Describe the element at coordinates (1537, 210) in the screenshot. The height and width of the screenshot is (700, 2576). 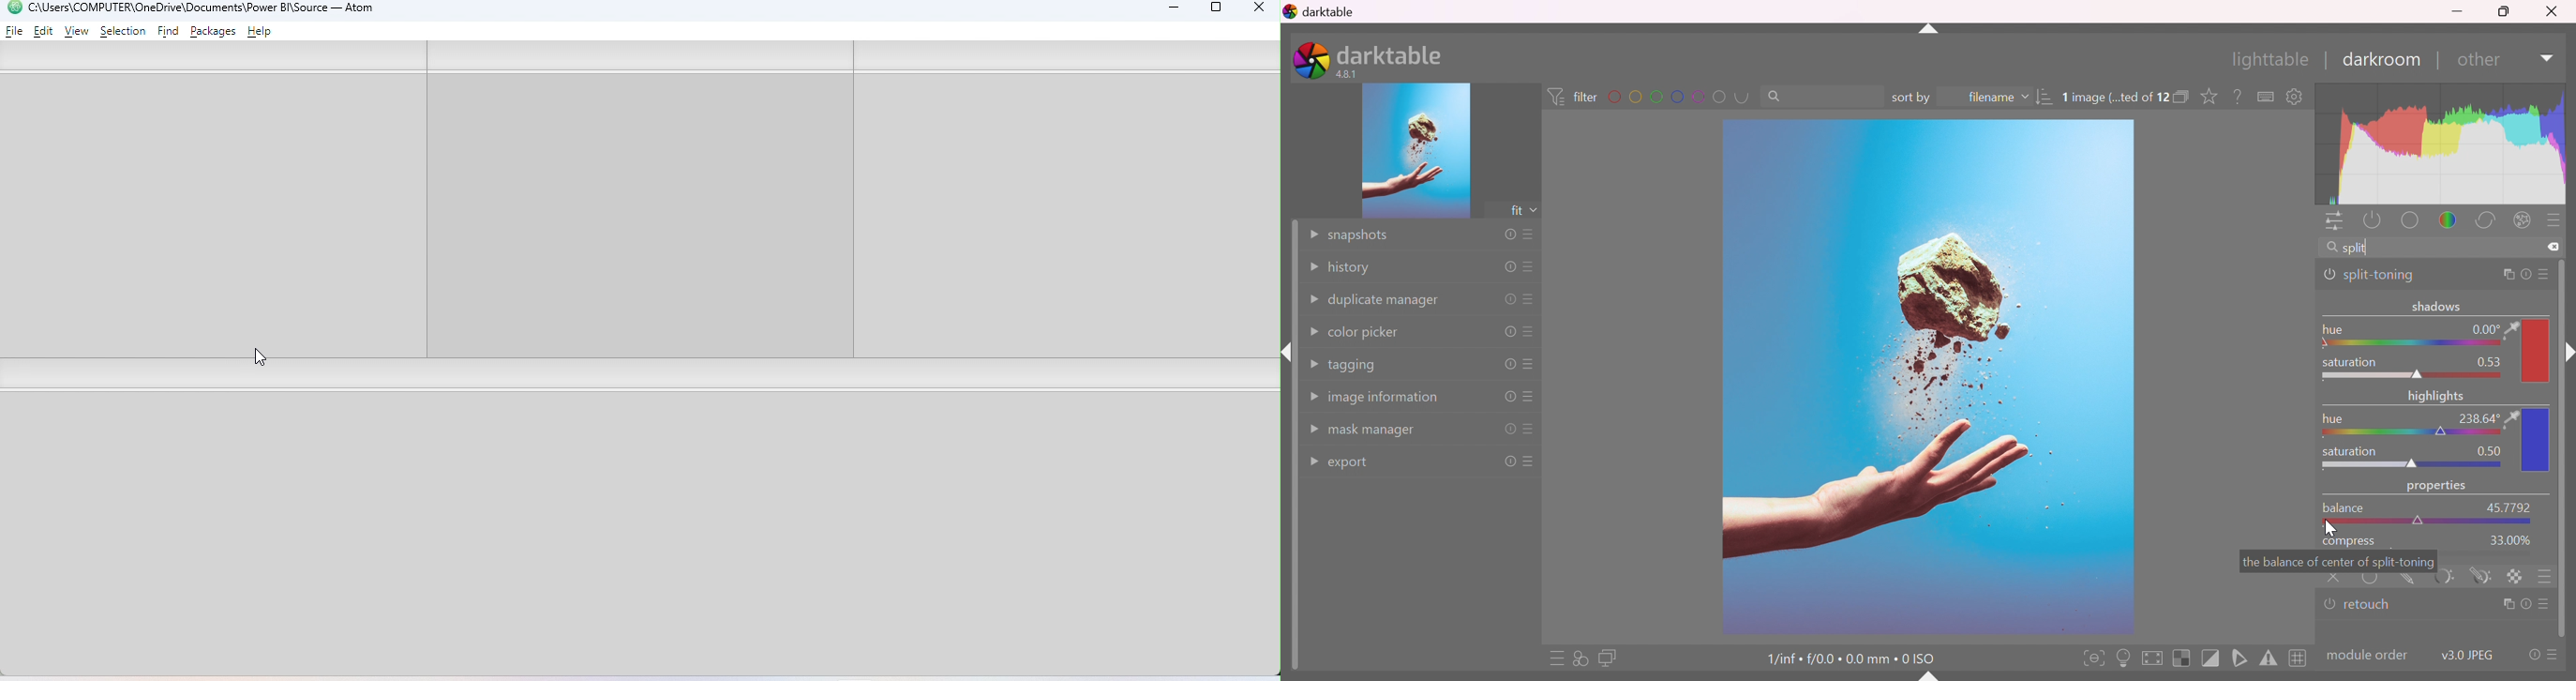
I see `drop down` at that location.